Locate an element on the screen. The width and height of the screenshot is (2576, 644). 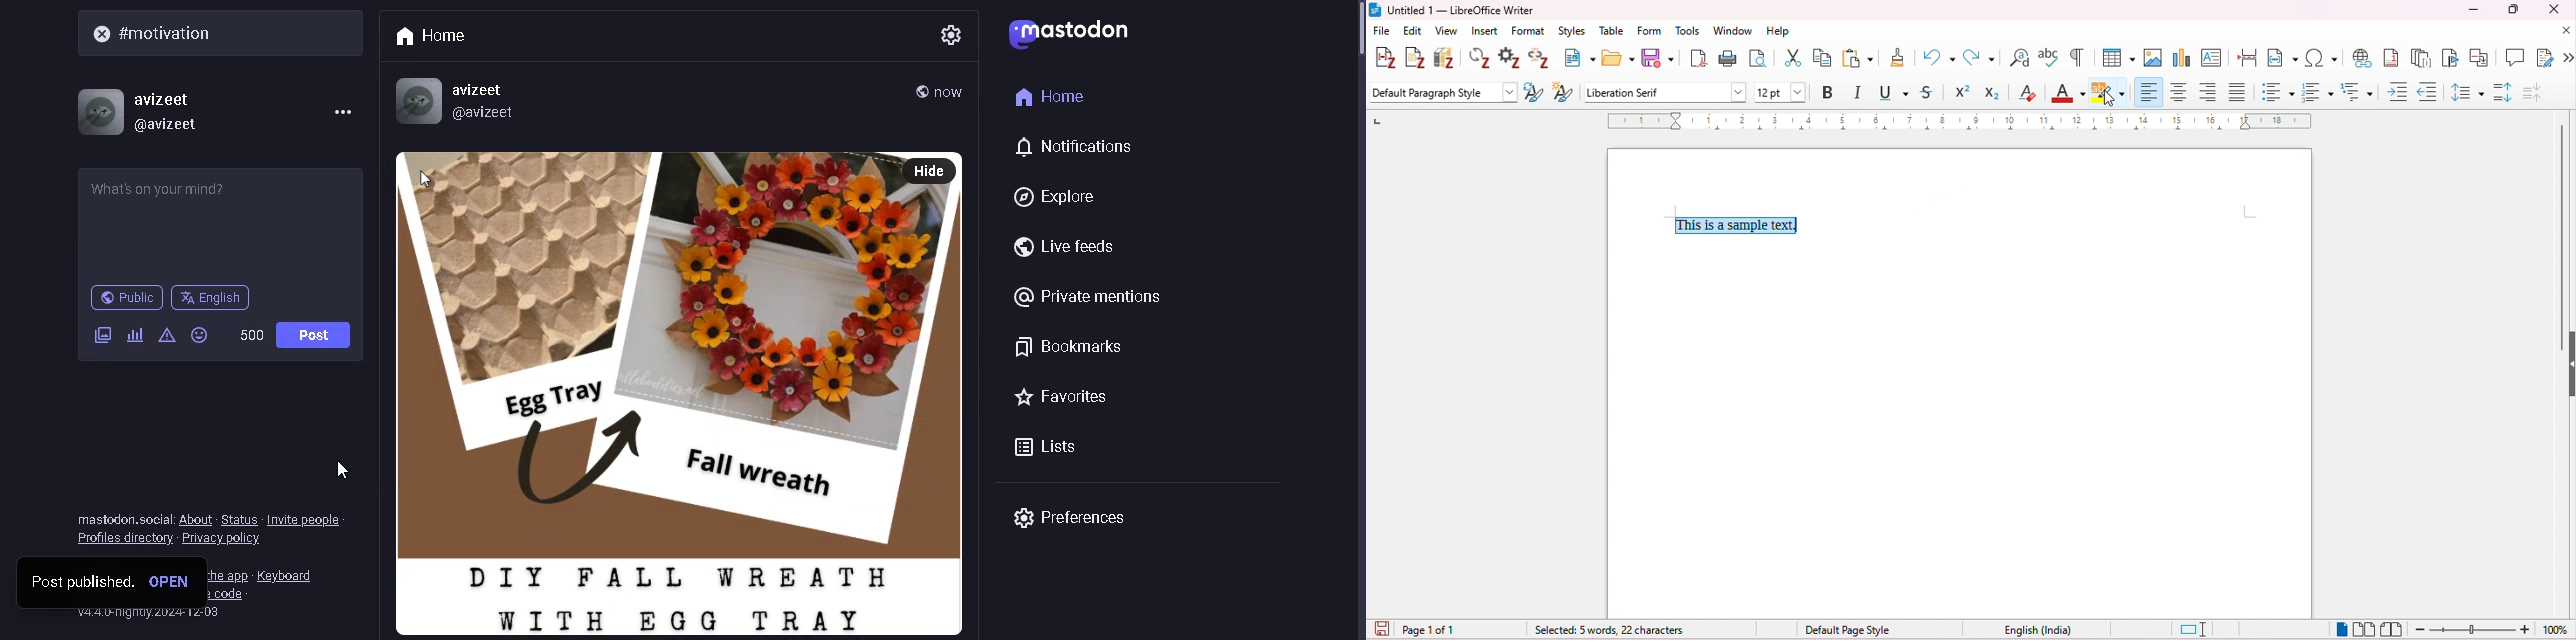
toggle formatting marks is located at coordinates (2078, 56).